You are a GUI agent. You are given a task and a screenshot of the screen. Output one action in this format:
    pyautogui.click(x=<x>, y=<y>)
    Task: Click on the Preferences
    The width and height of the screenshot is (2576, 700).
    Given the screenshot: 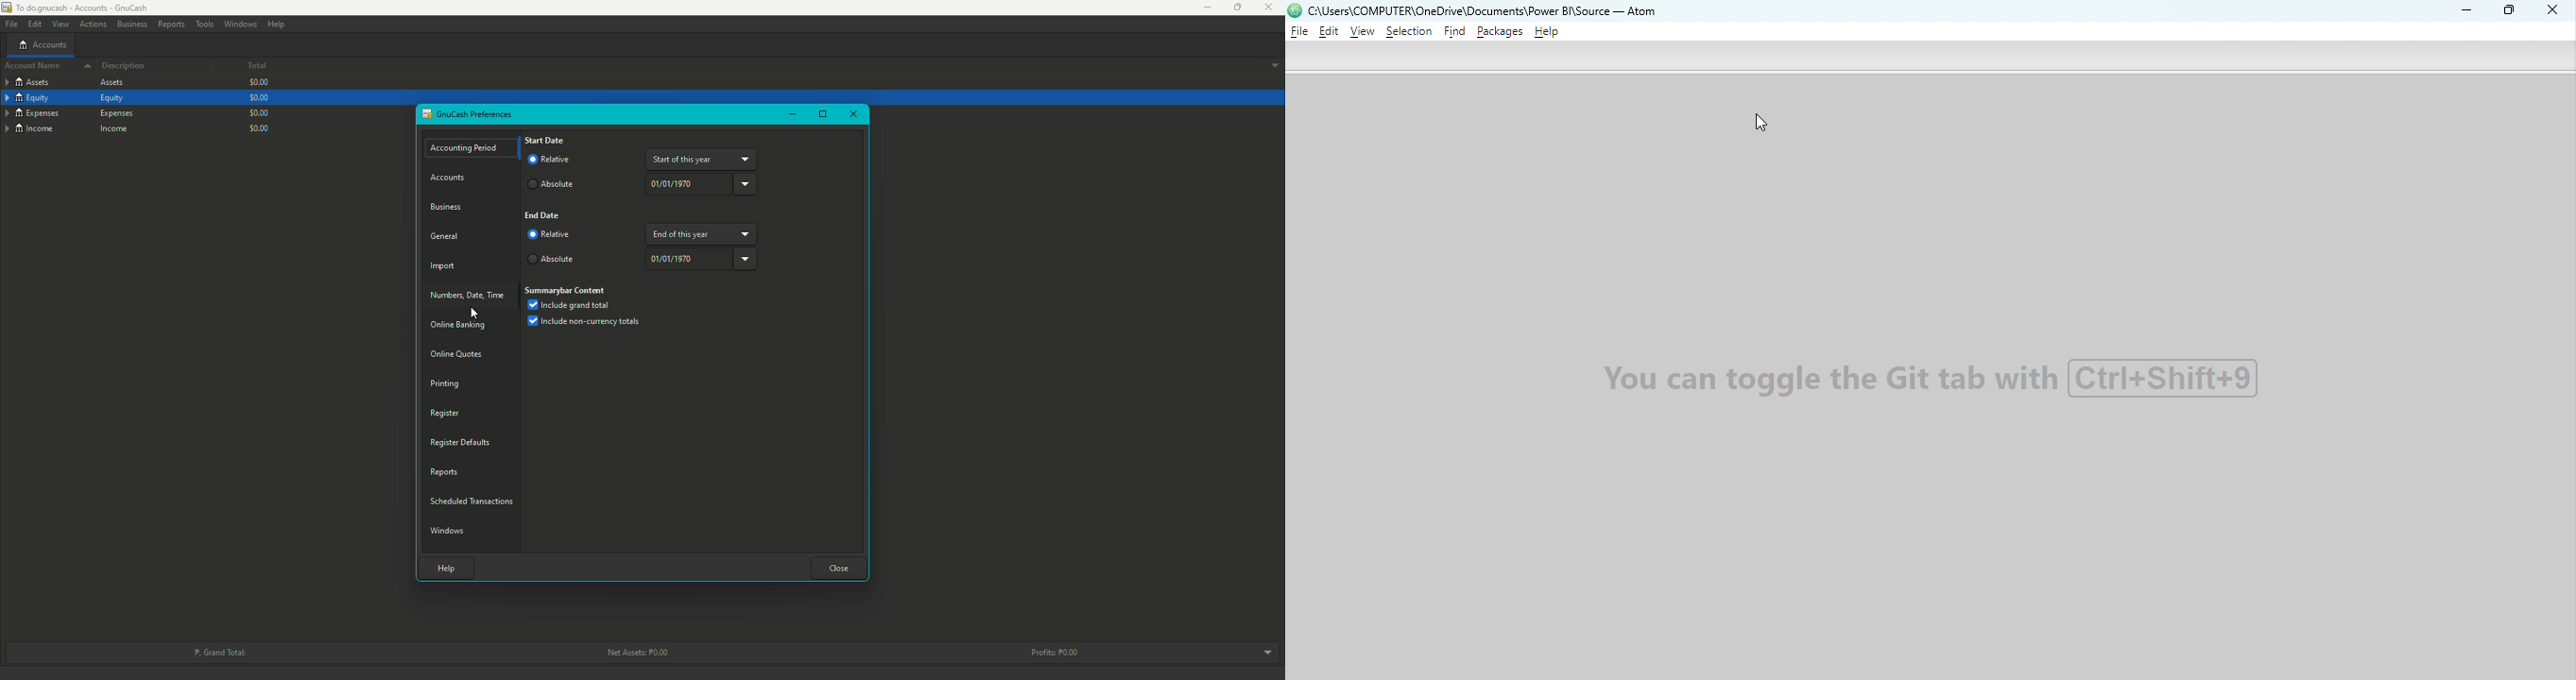 What is the action you would take?
    pyautogui.click(x=469, y=114)
    